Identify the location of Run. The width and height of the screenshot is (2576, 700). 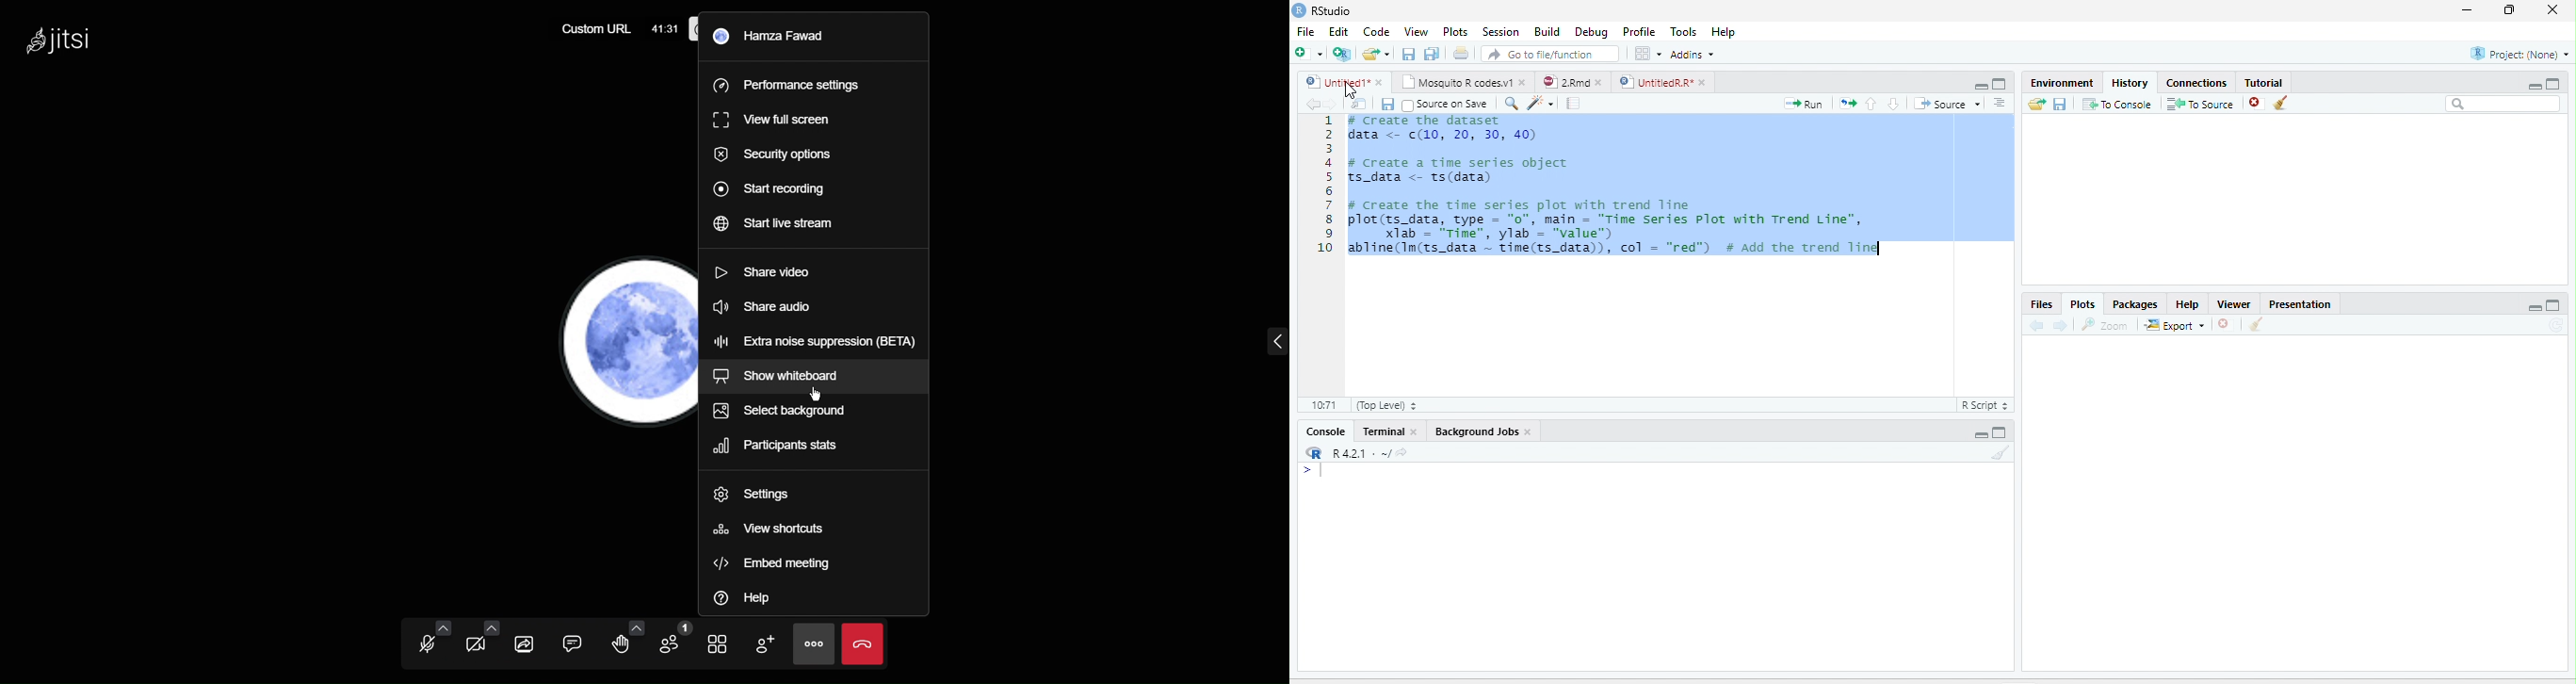
(1804, 104).